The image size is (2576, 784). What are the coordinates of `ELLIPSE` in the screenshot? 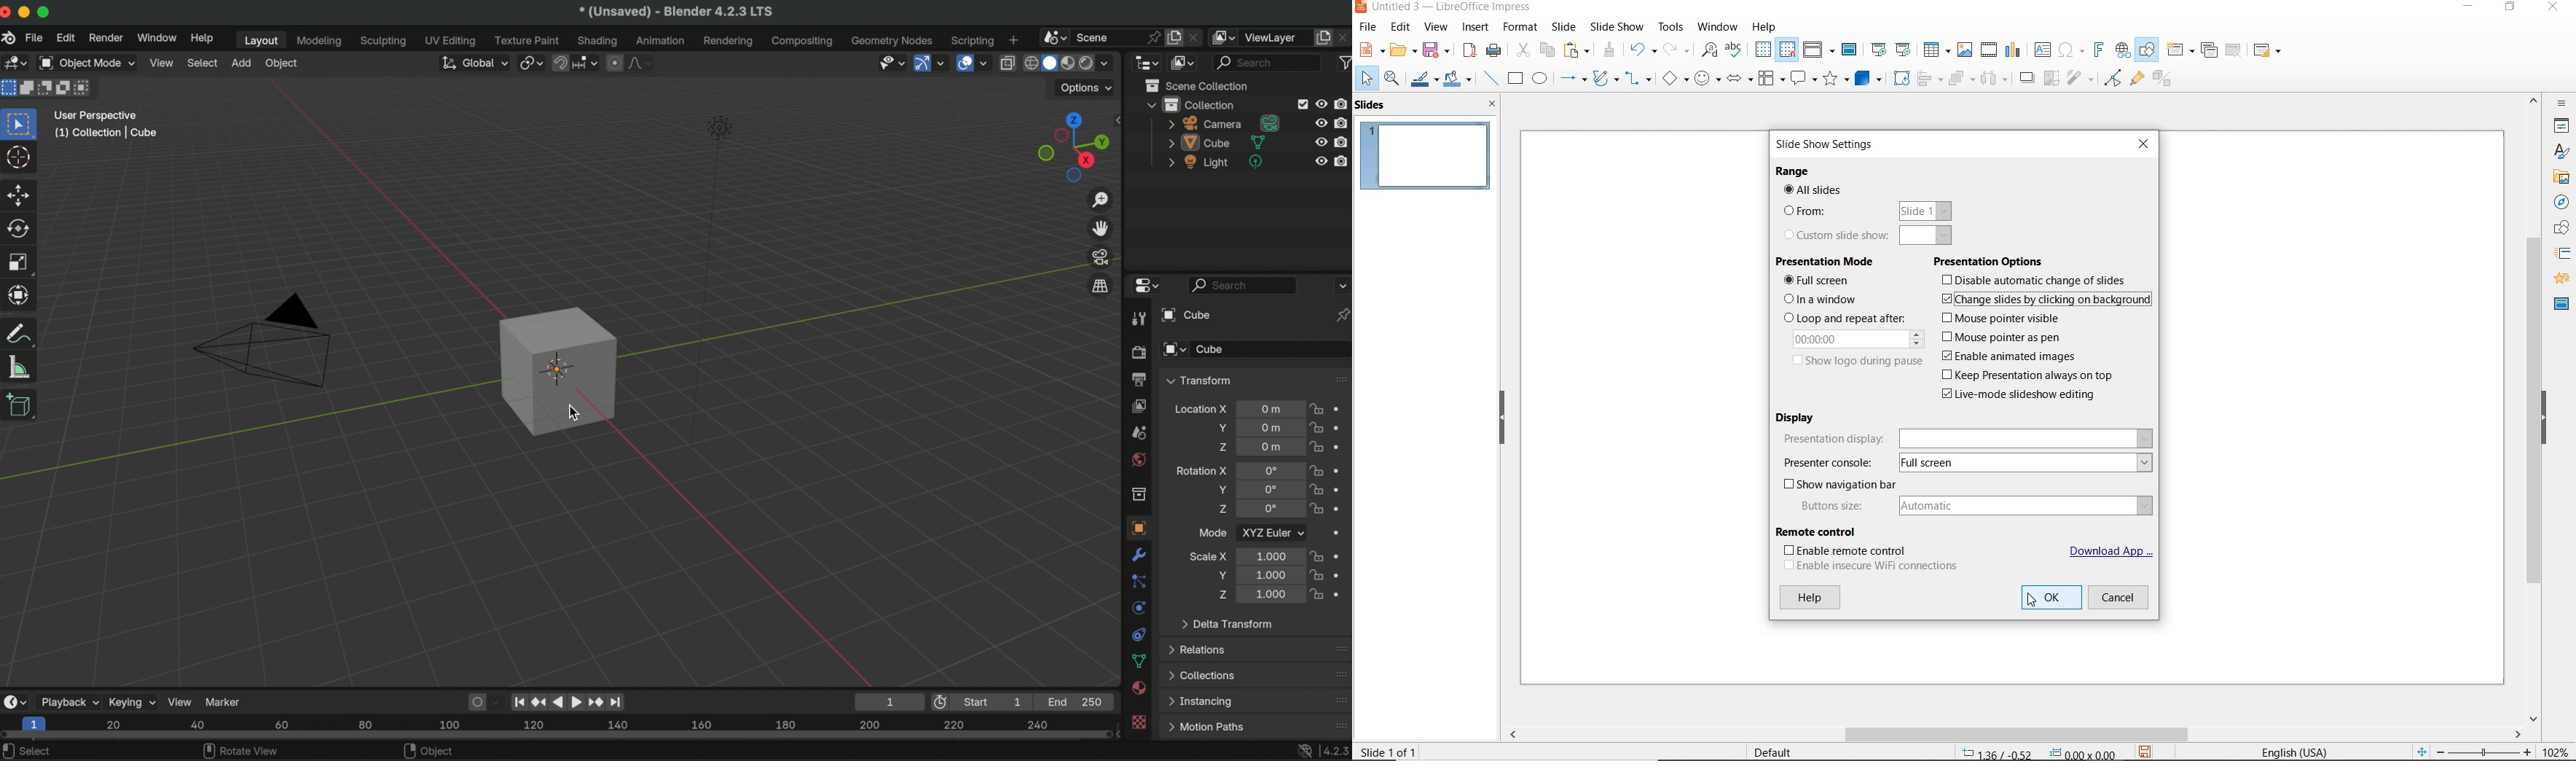 It's located at (1540, 78).